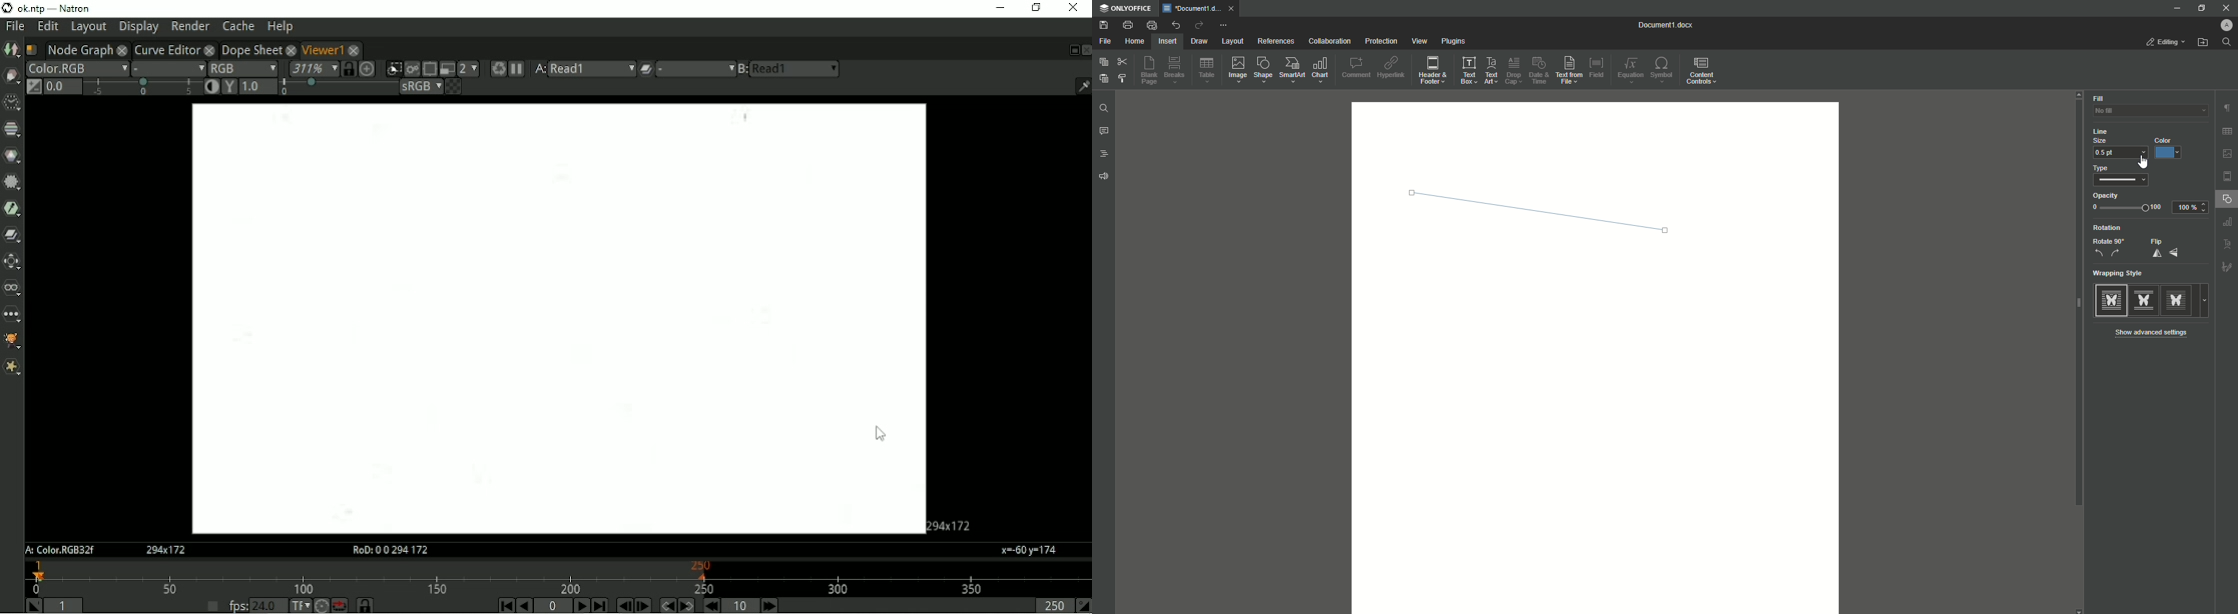  Describe the element at coordinates (1492, 70) in the screenshot. I see `Text Art` at that location.